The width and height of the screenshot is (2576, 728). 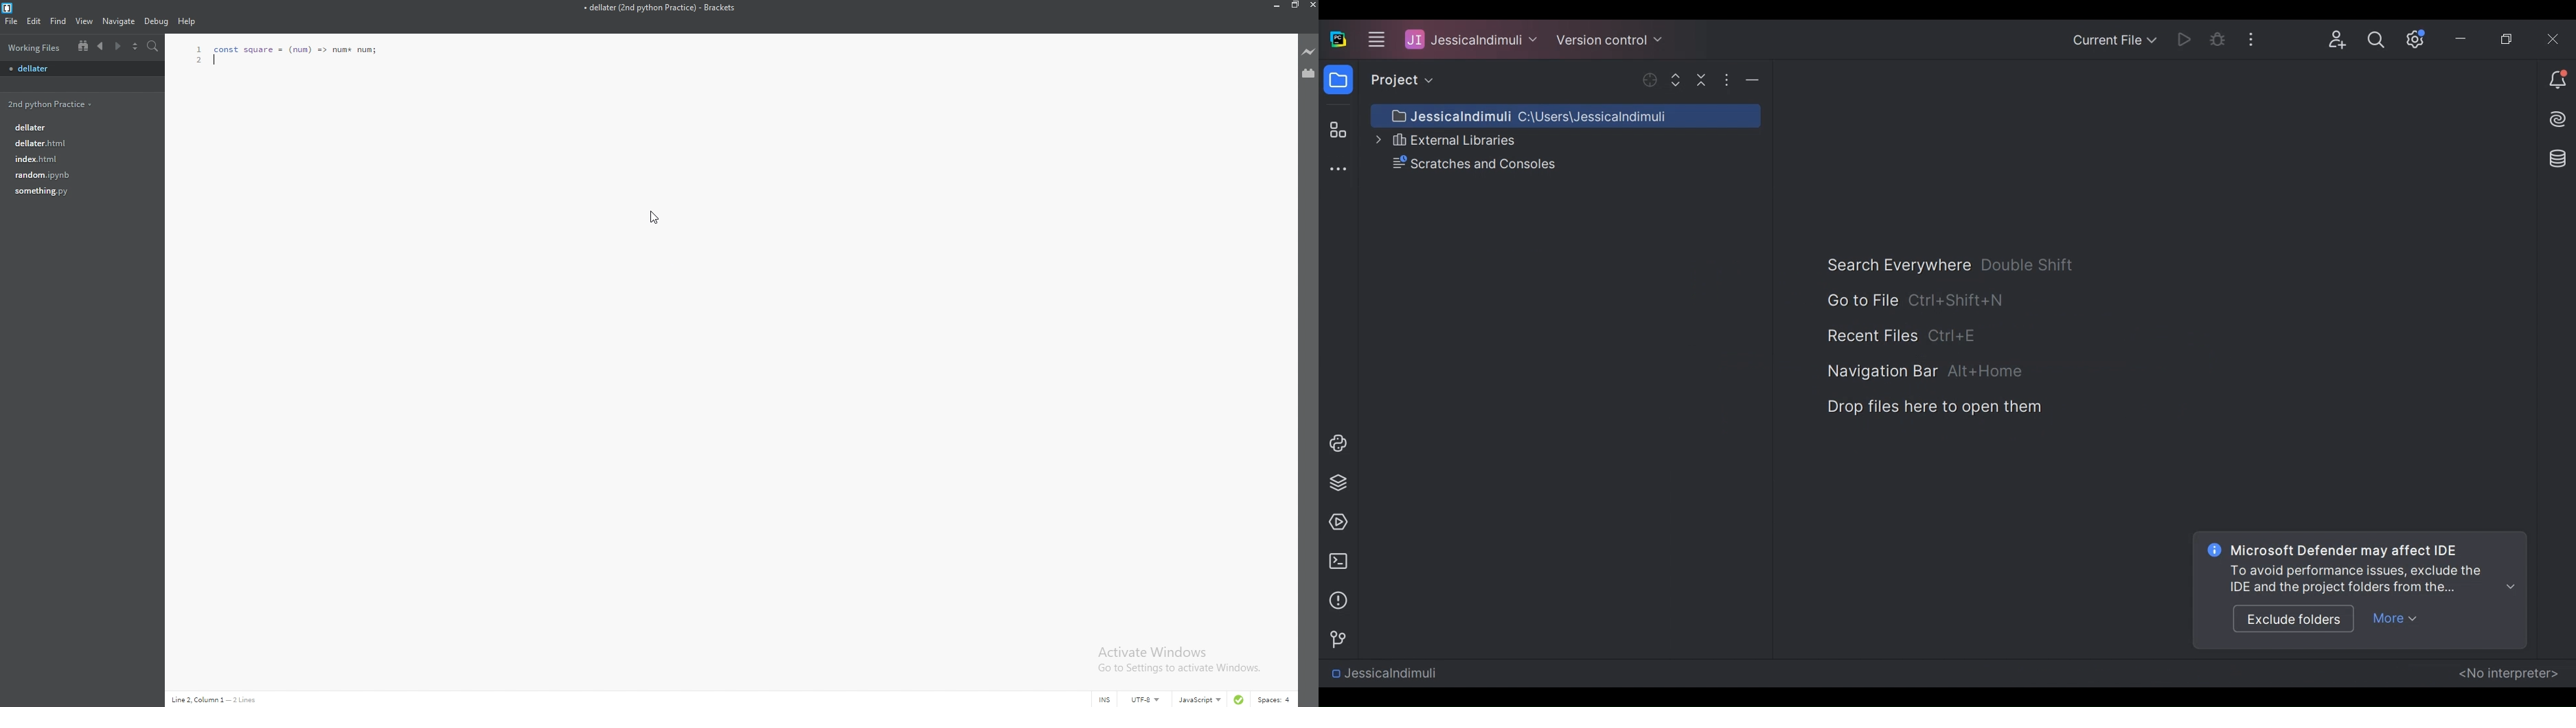 What do you see at coordinates (1340, 41) in the screenshot?
I see `PyCharm Desktop Icon` at bounding box center [1340, 41].